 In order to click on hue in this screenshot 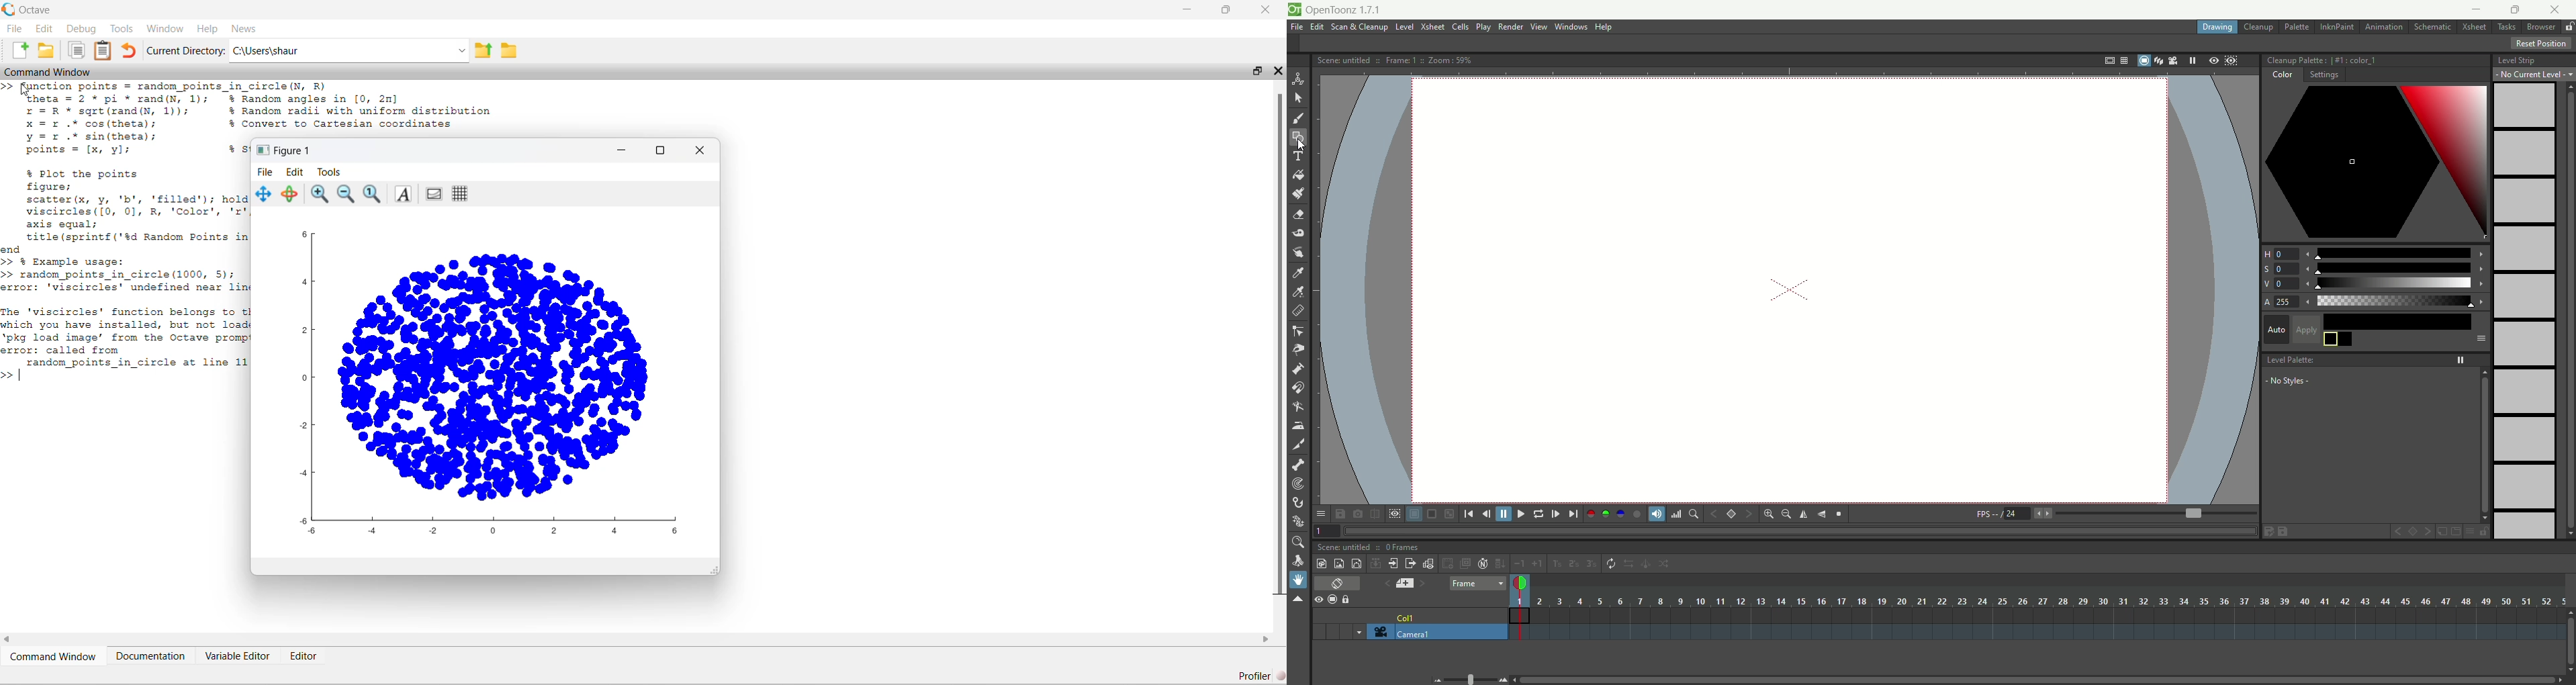, I will do `click(2375, 251)`.